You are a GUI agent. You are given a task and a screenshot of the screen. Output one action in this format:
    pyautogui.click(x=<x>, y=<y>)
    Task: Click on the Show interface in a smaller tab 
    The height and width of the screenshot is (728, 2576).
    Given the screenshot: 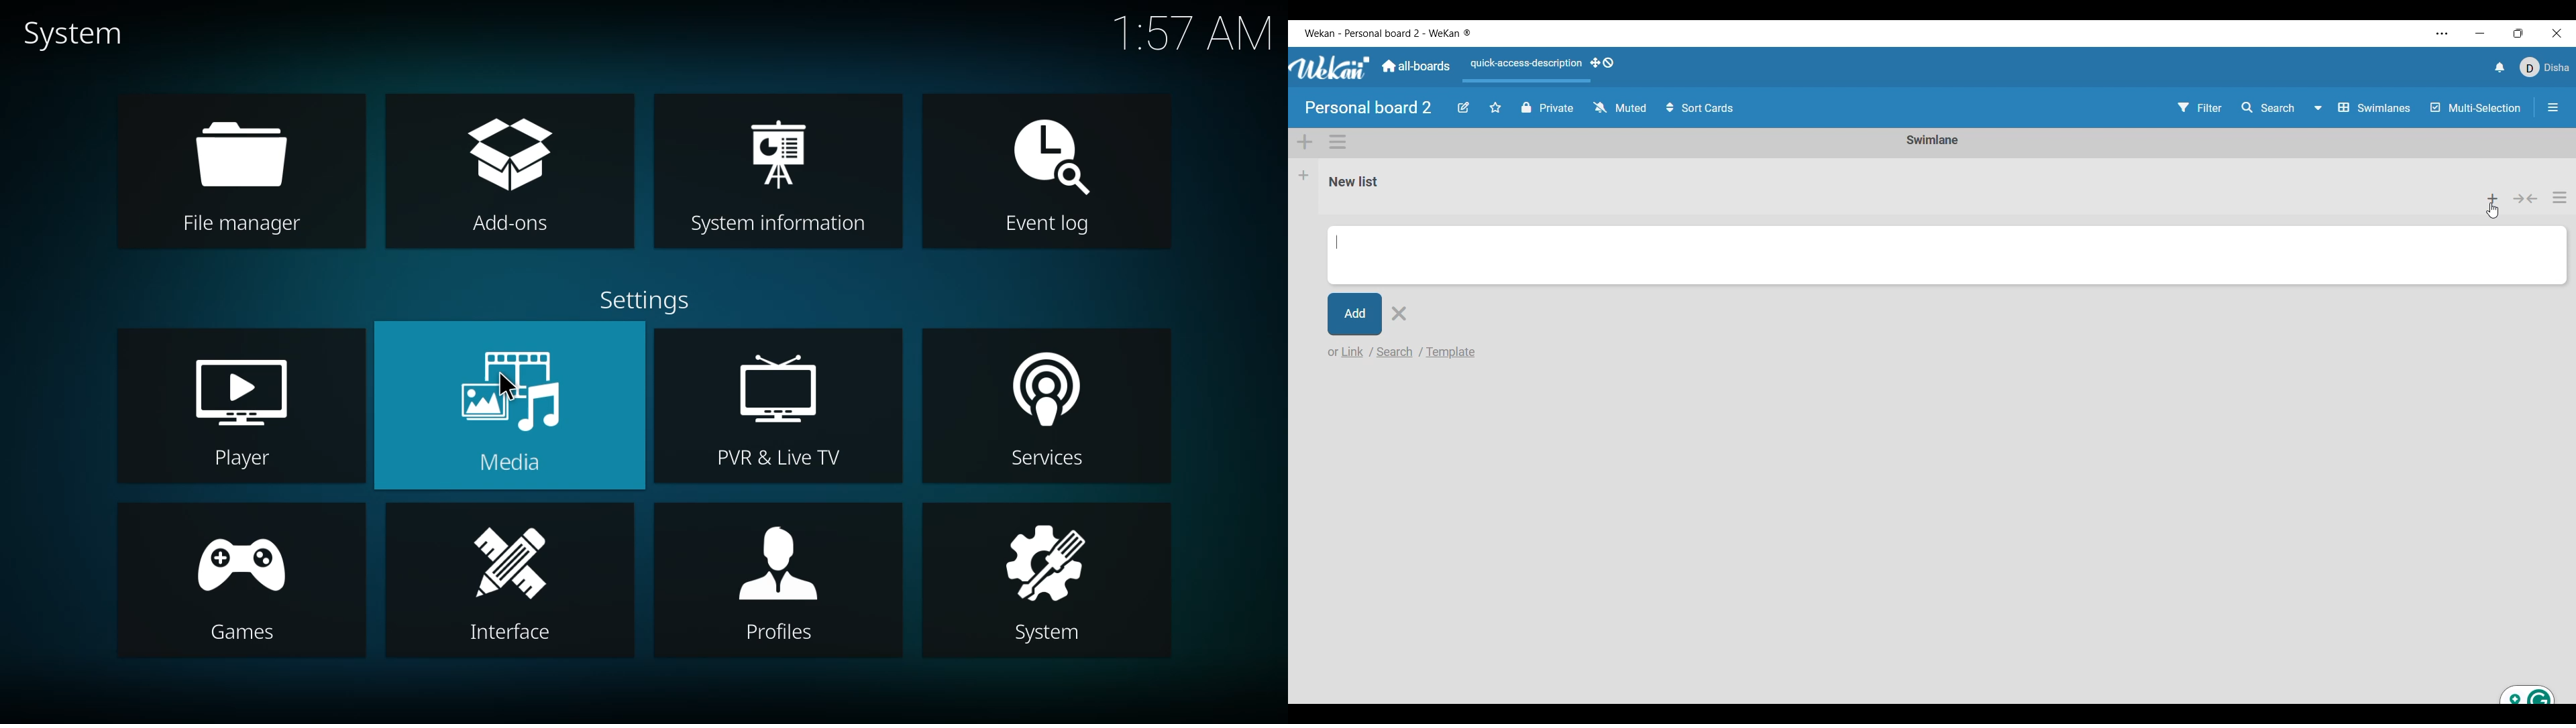 What is the action you would take?
    pyautogui.click(x=2519, y=33)
    